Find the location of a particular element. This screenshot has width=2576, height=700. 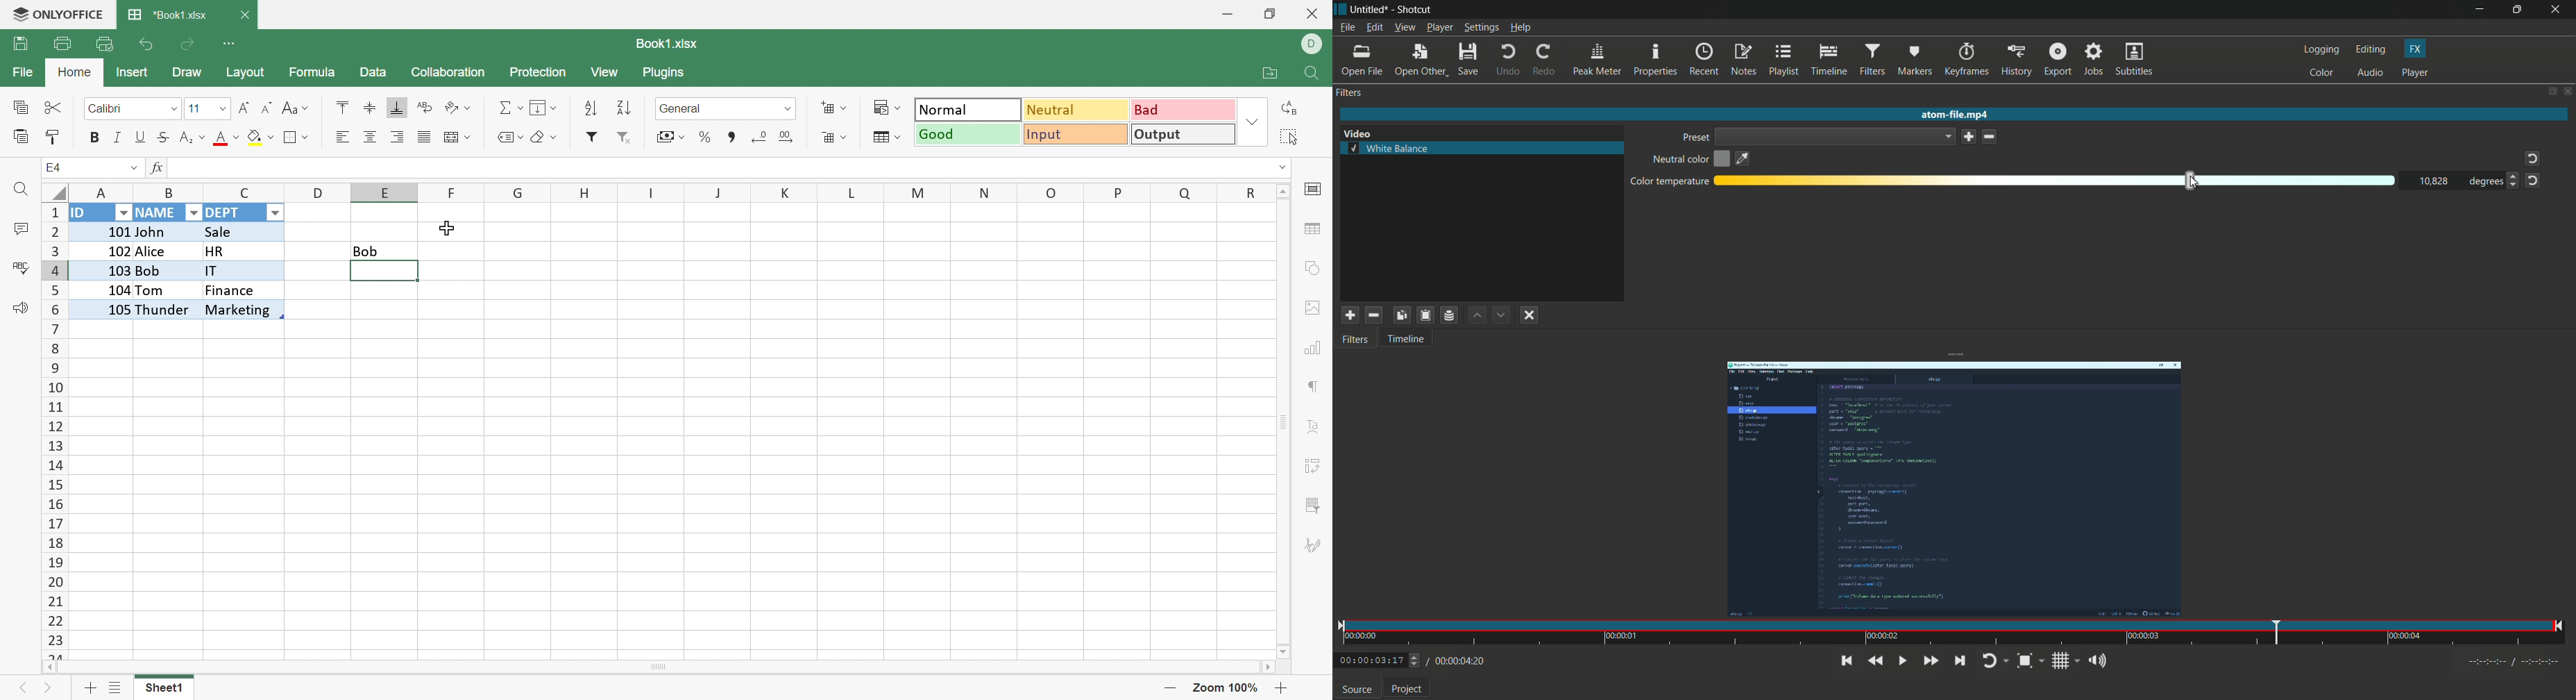

jobs is located at coordinates (2095, 58).